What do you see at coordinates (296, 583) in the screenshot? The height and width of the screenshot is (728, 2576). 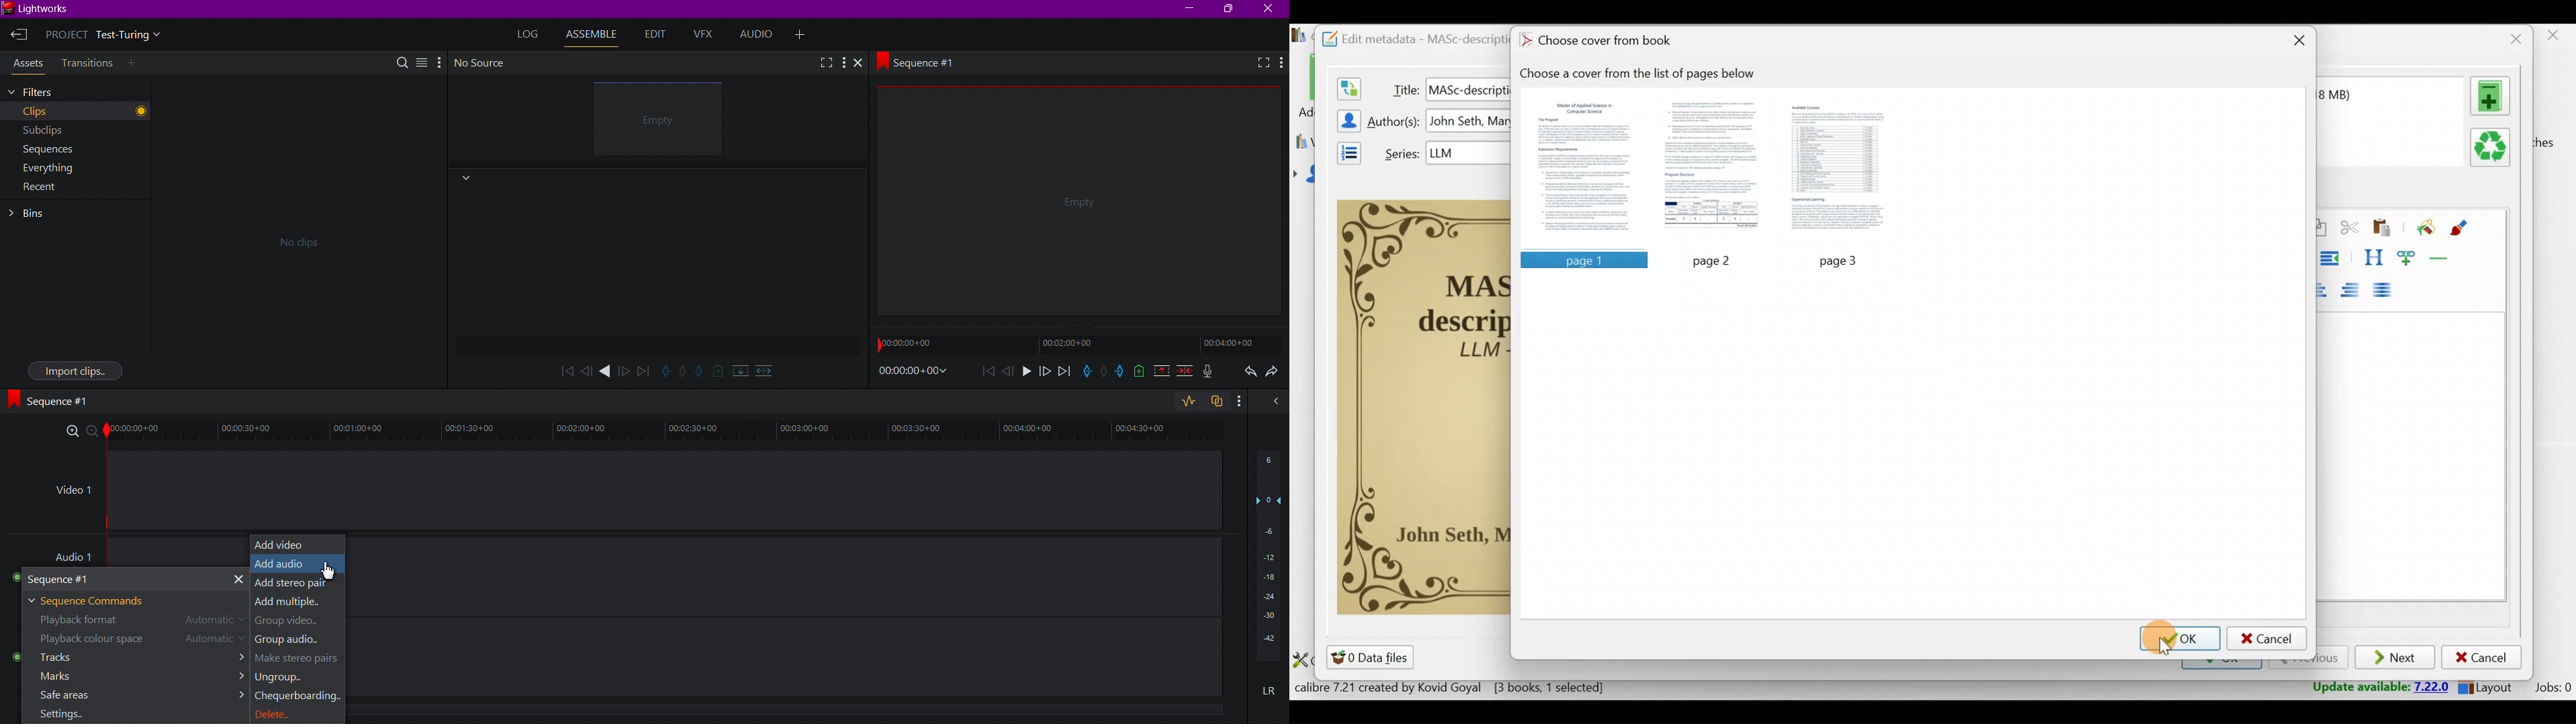 I see `Add stereo pair` at bounding box center [296, 583].